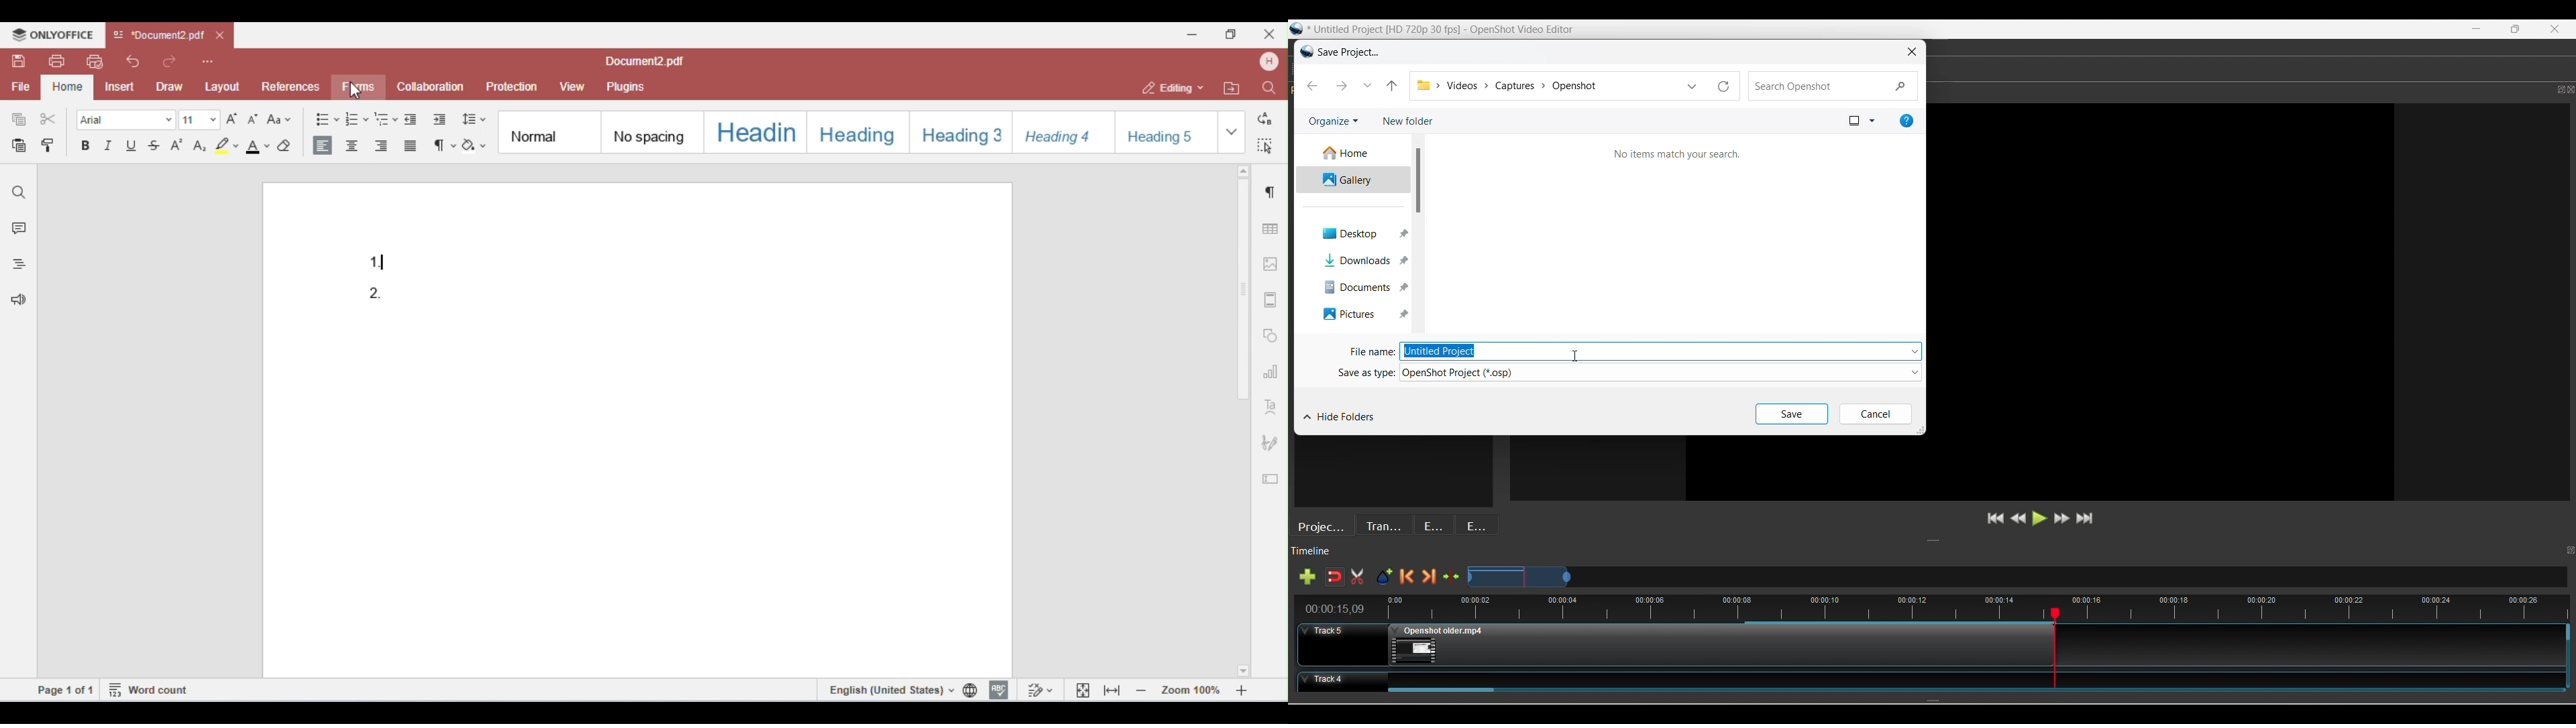  Describe the element at coordinates (1545, 85) in the screenshot. I see `Folder location` at that location.